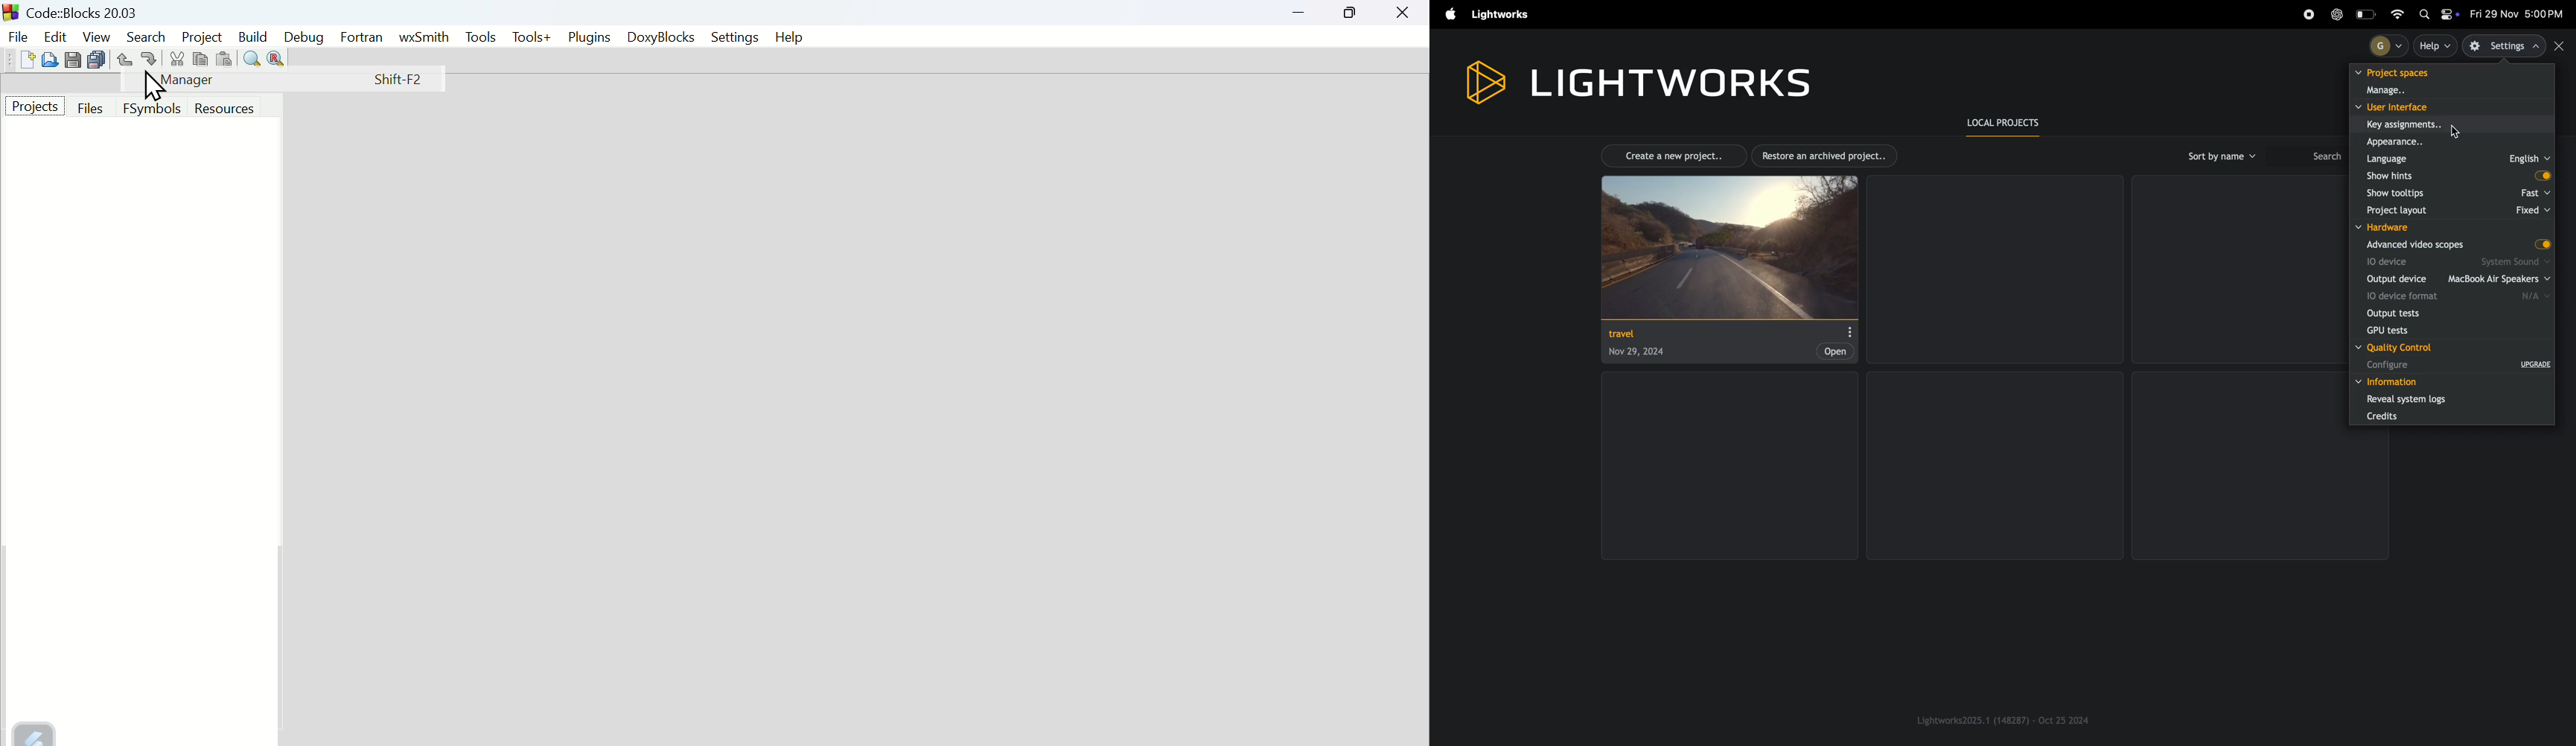  I want to click on Resources, so click(224, 108).